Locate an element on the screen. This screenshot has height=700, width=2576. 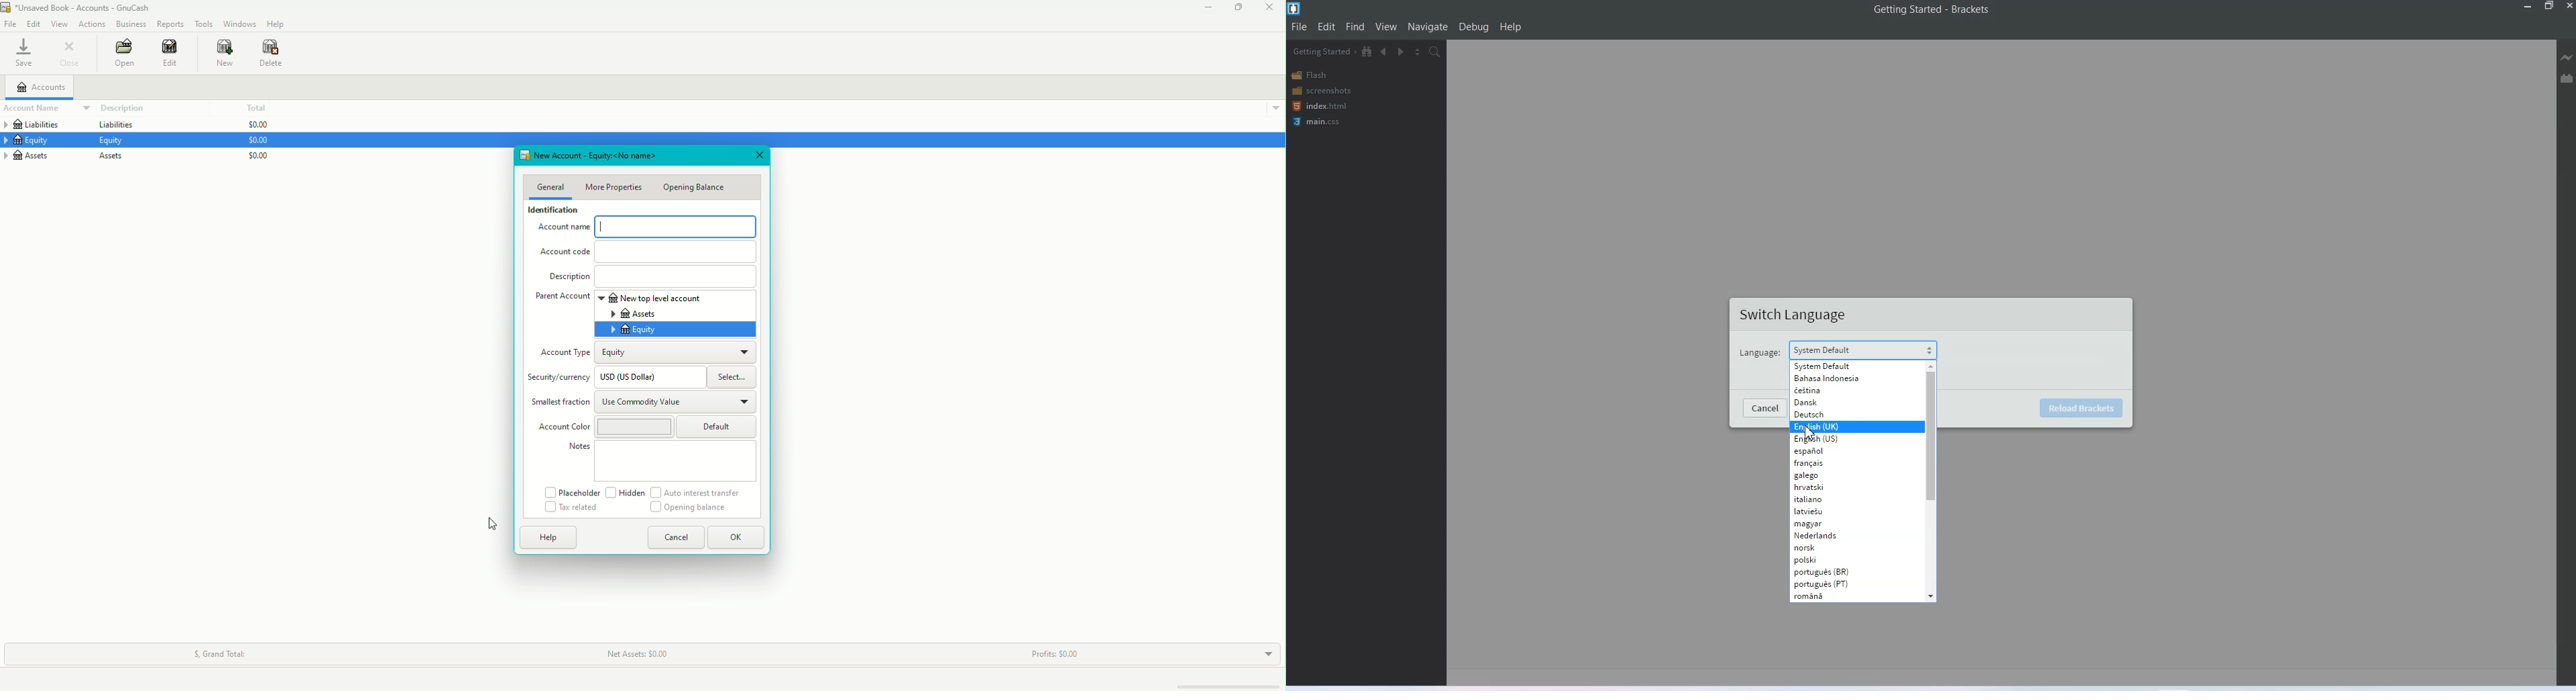
Minimize is located at coordinates (1205, 8).